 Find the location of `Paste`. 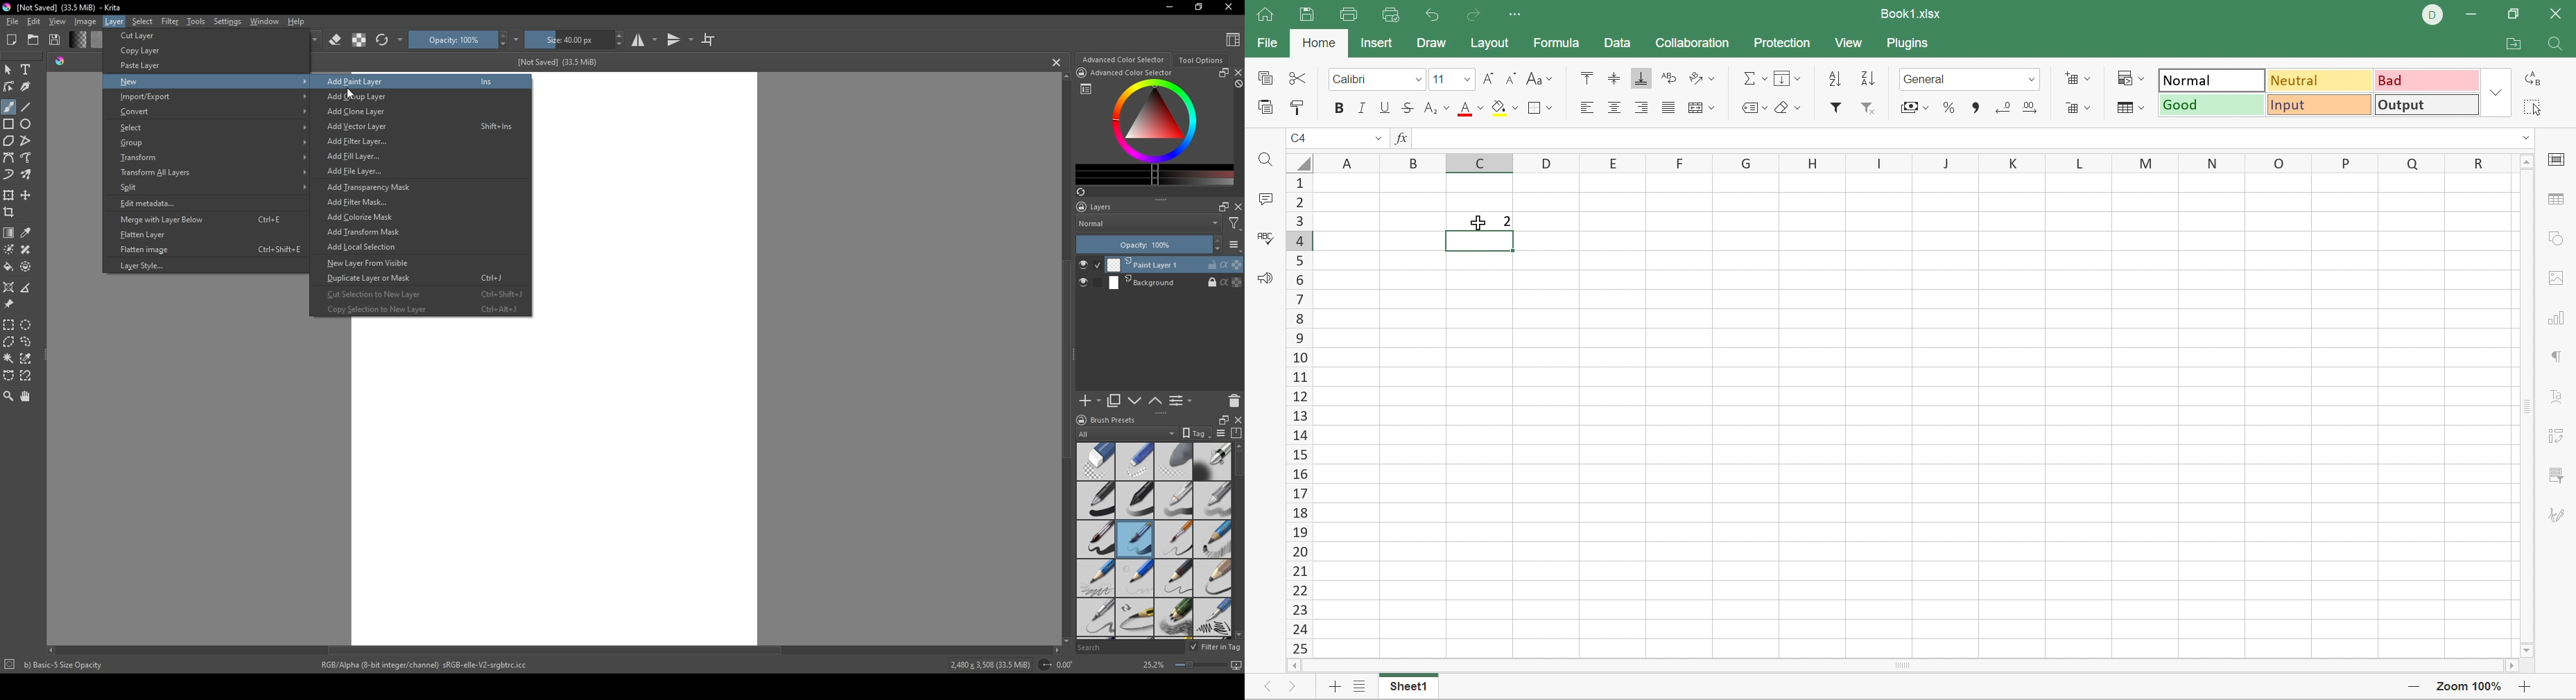

Paste is located at coordinates (1267, 106).